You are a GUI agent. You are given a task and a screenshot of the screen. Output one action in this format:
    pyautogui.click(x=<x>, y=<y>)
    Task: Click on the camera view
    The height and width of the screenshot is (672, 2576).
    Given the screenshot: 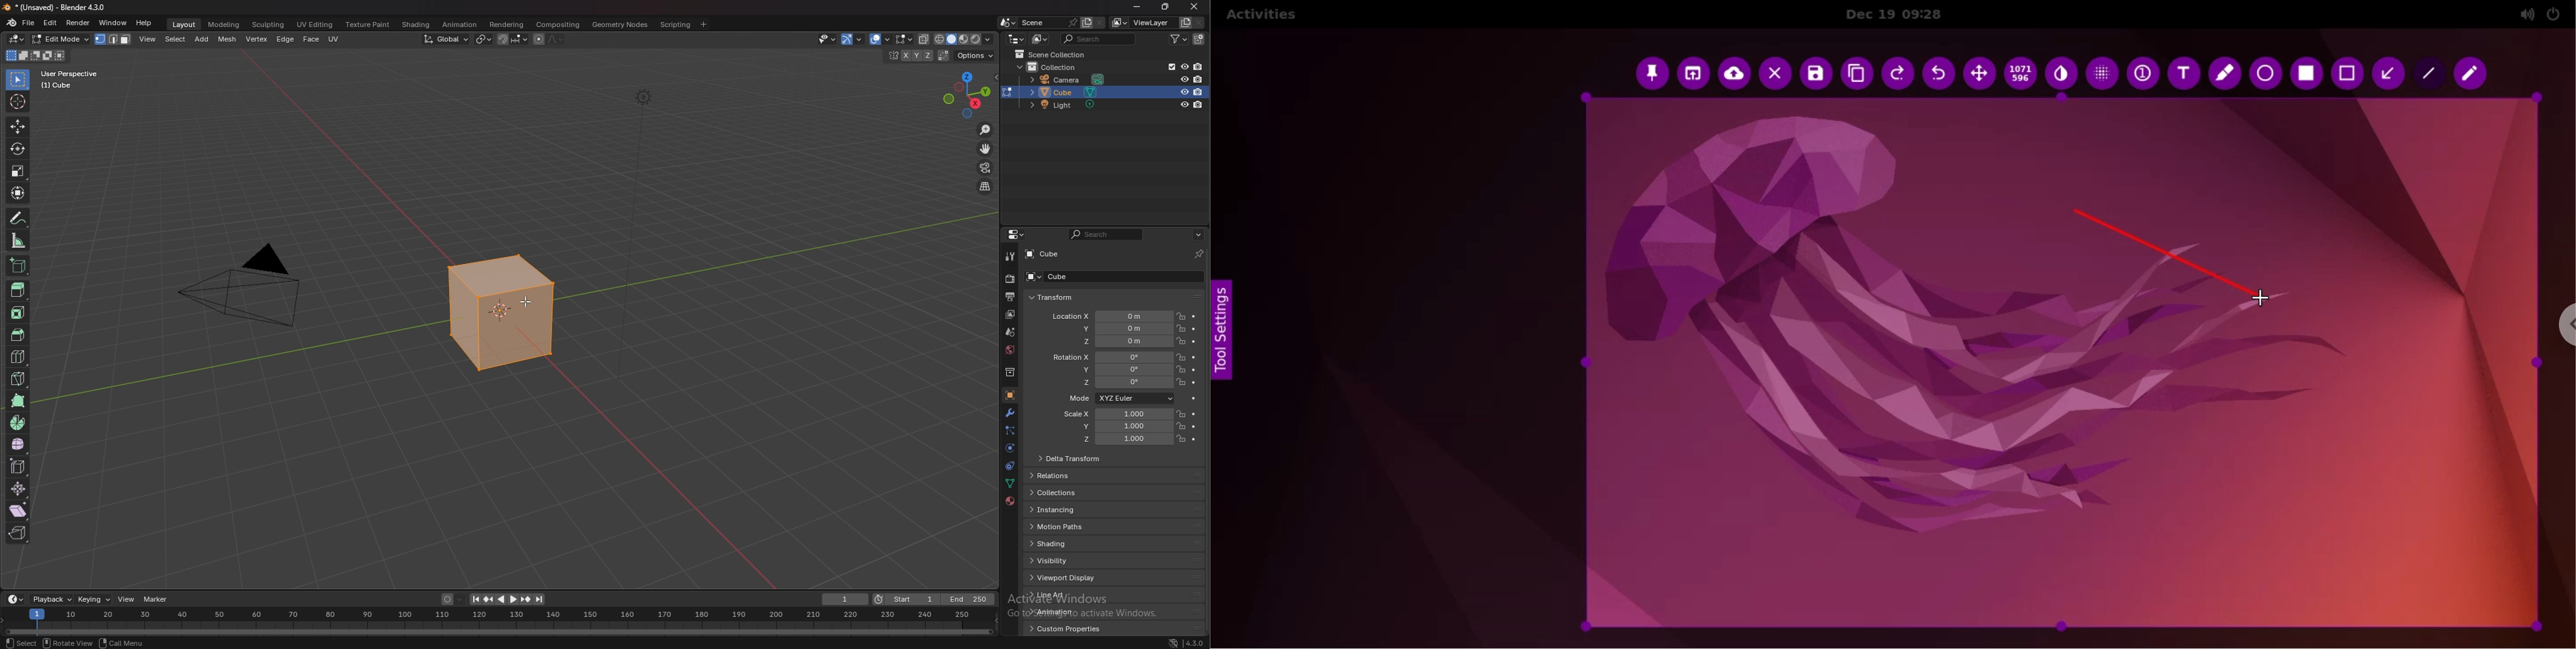 What is the action you would take?
    pyautogui.click(x=986, y=168)
    